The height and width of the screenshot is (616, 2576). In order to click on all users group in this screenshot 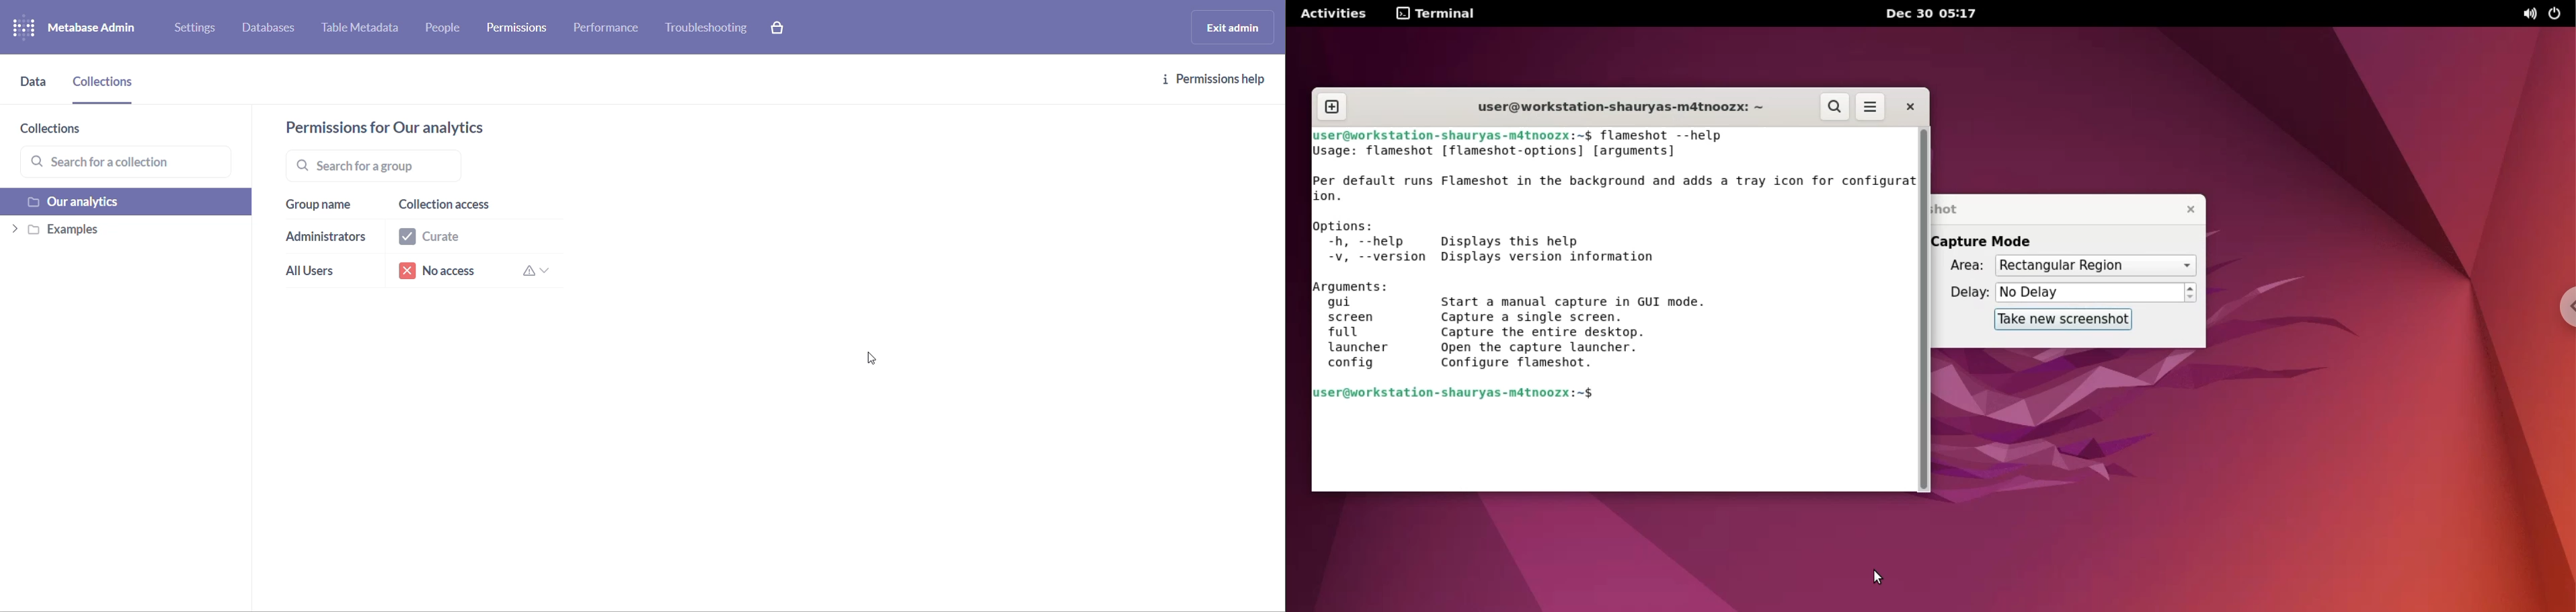, I will do `click(320, 274)`.